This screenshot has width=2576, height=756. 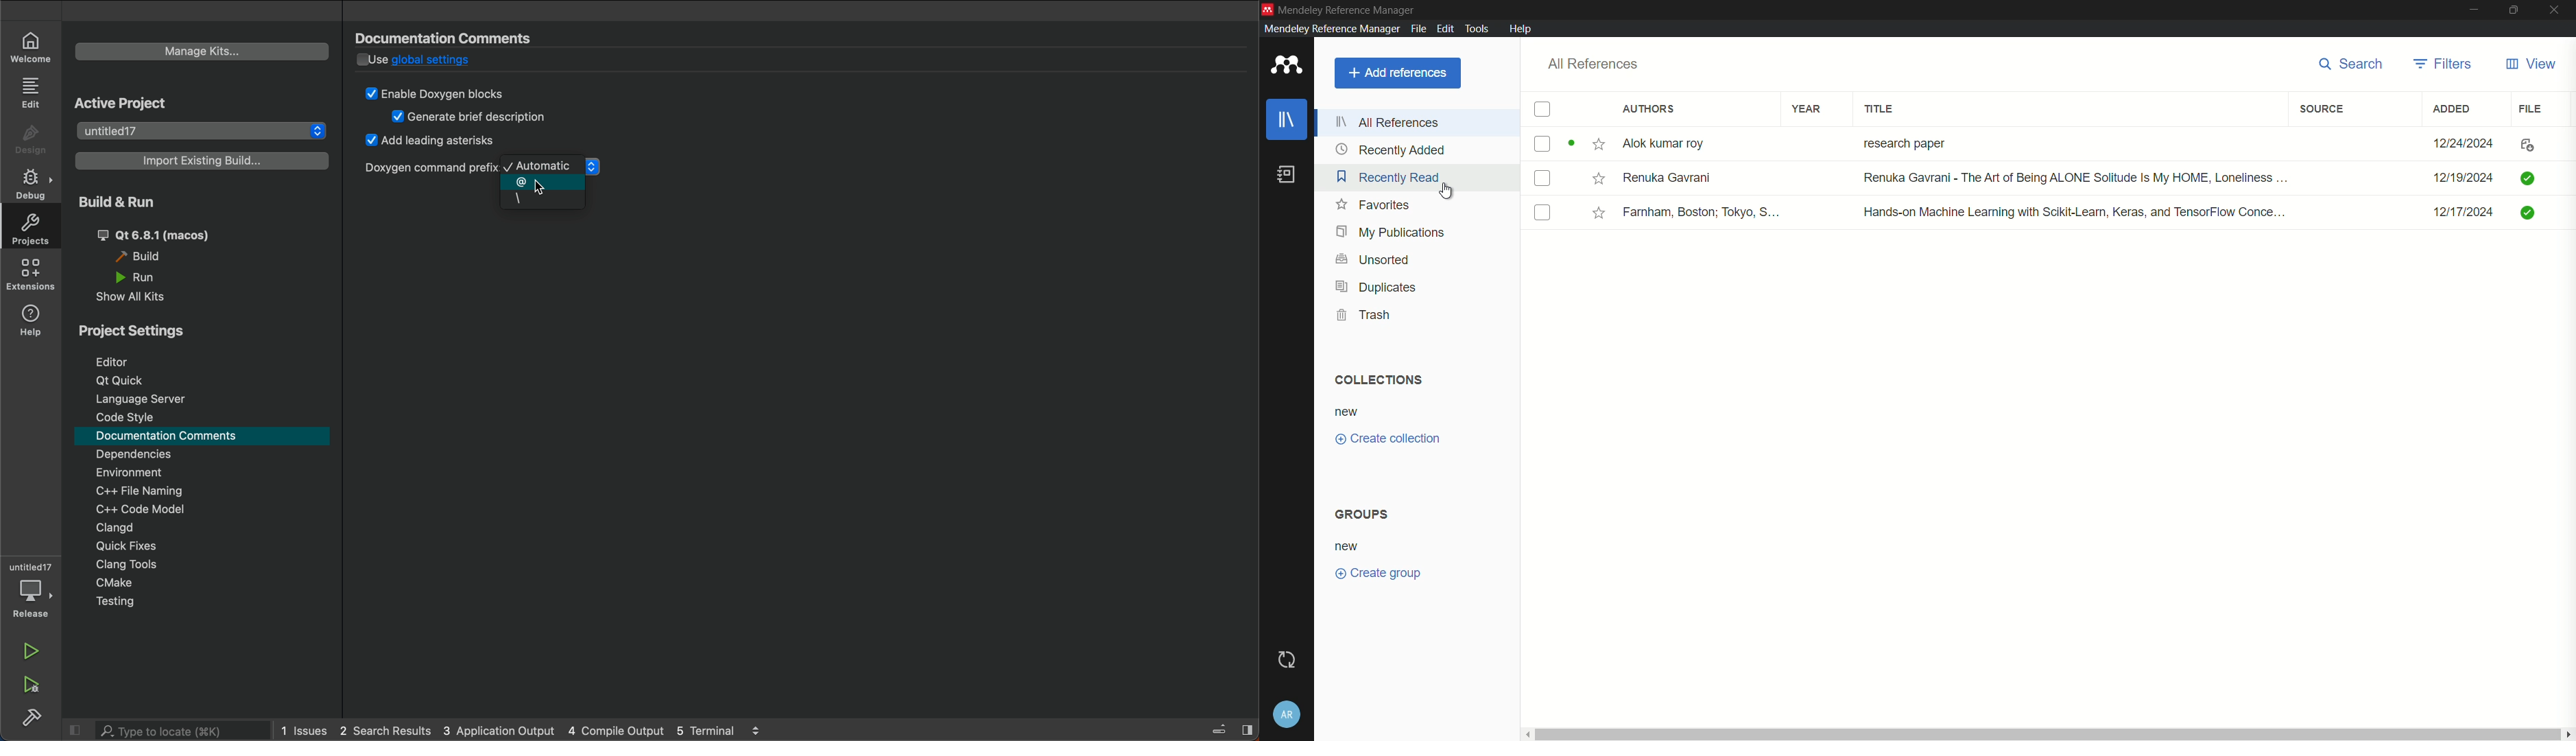 What do you see at coordinates (34, 685) in the screenshot?
I see `run and build` at bounding box center [34, 685].